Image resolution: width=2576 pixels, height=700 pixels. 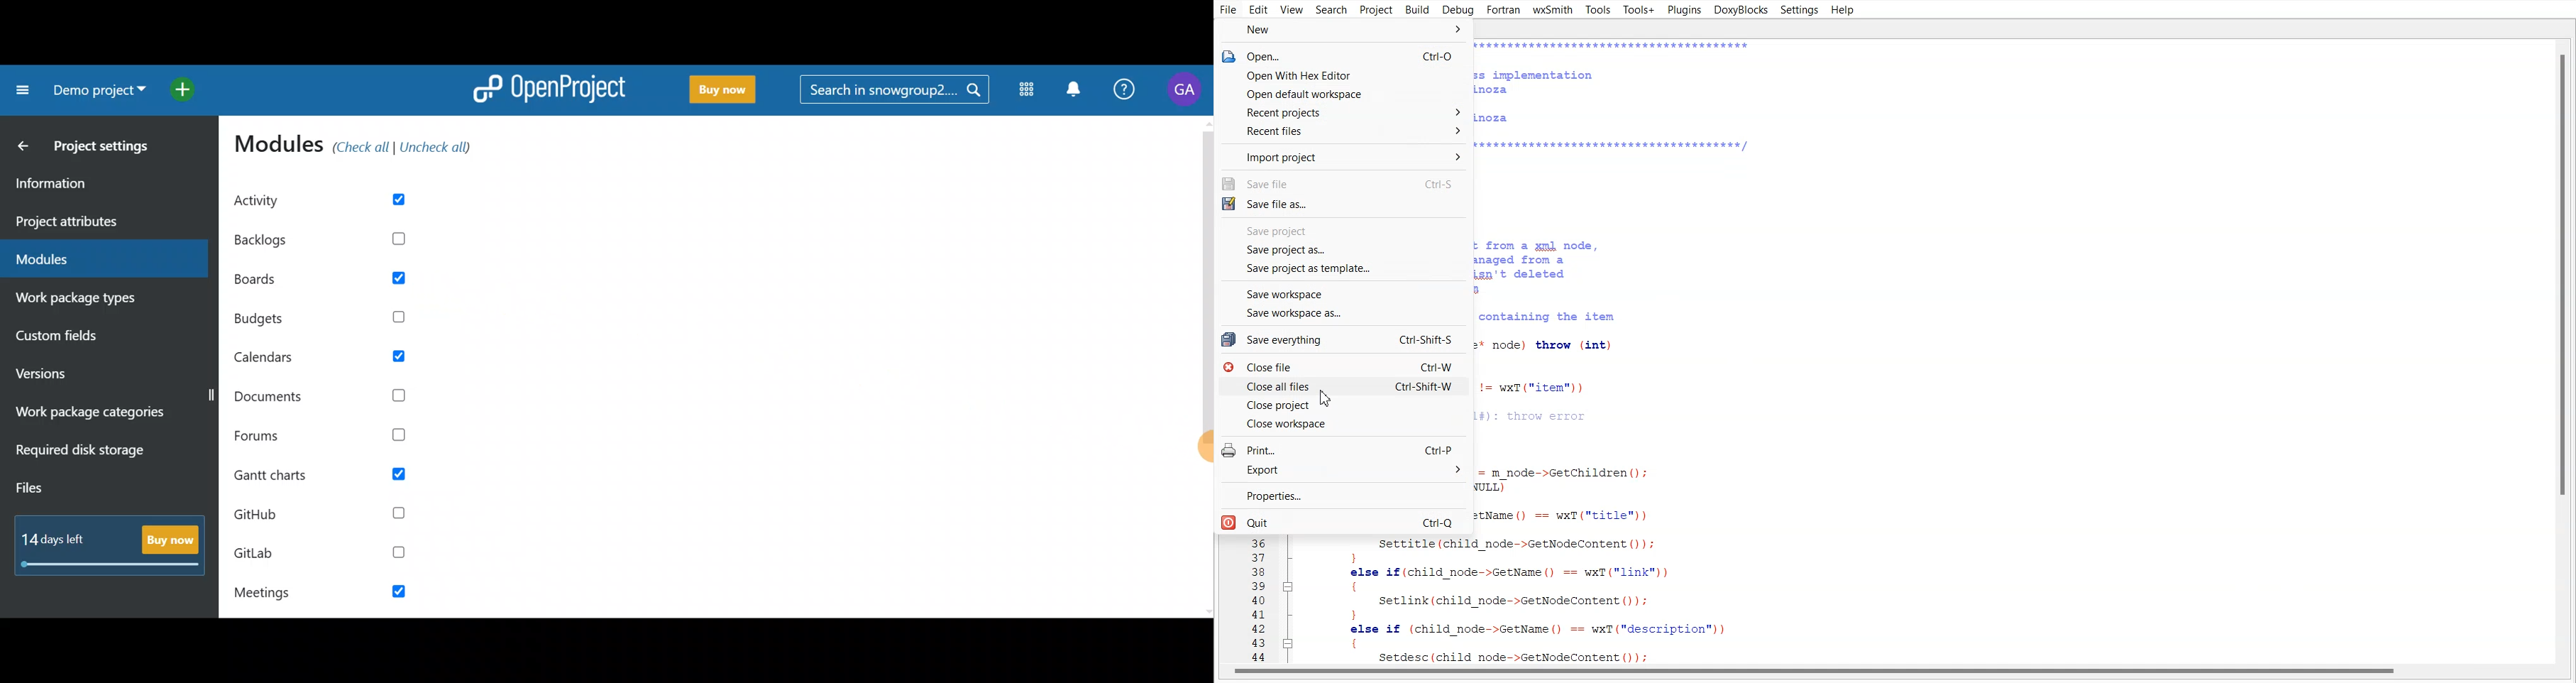 What do you see at coordinates (1458, 10) in the screenshot?
I see `Debug` at bounding box center [1458, 10].